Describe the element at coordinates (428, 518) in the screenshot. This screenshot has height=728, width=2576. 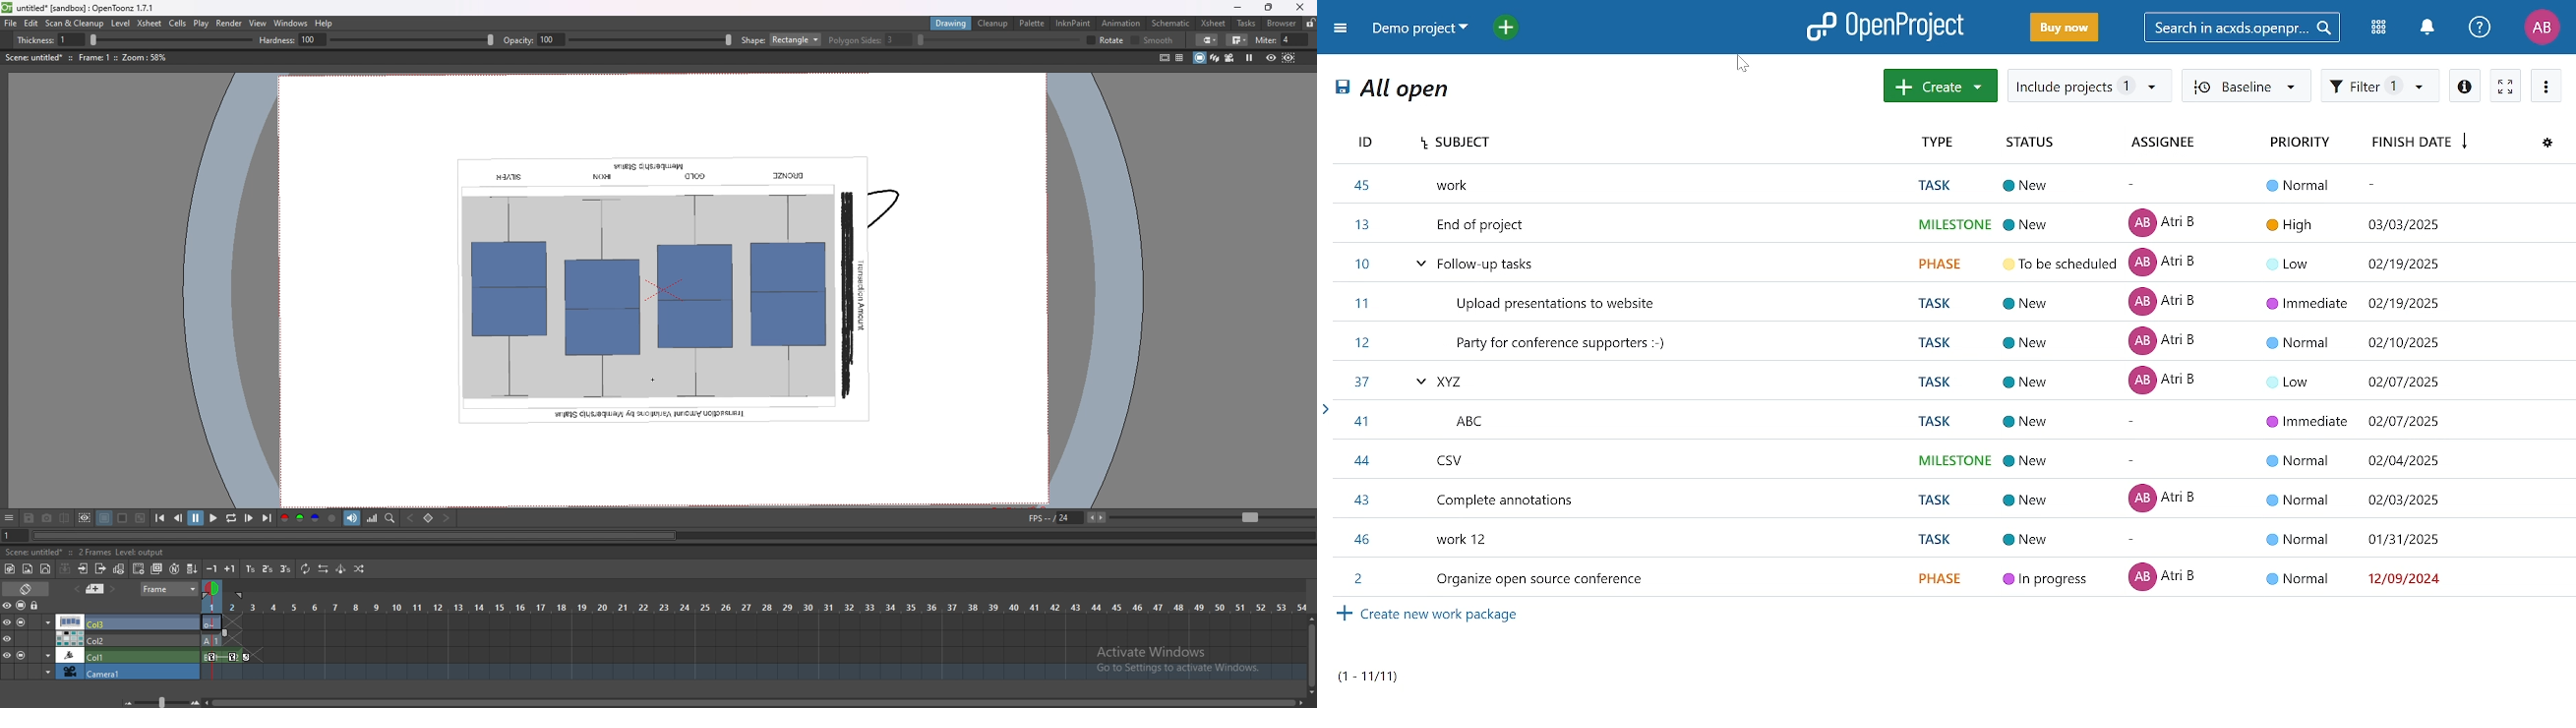
I see `set key` at that location.